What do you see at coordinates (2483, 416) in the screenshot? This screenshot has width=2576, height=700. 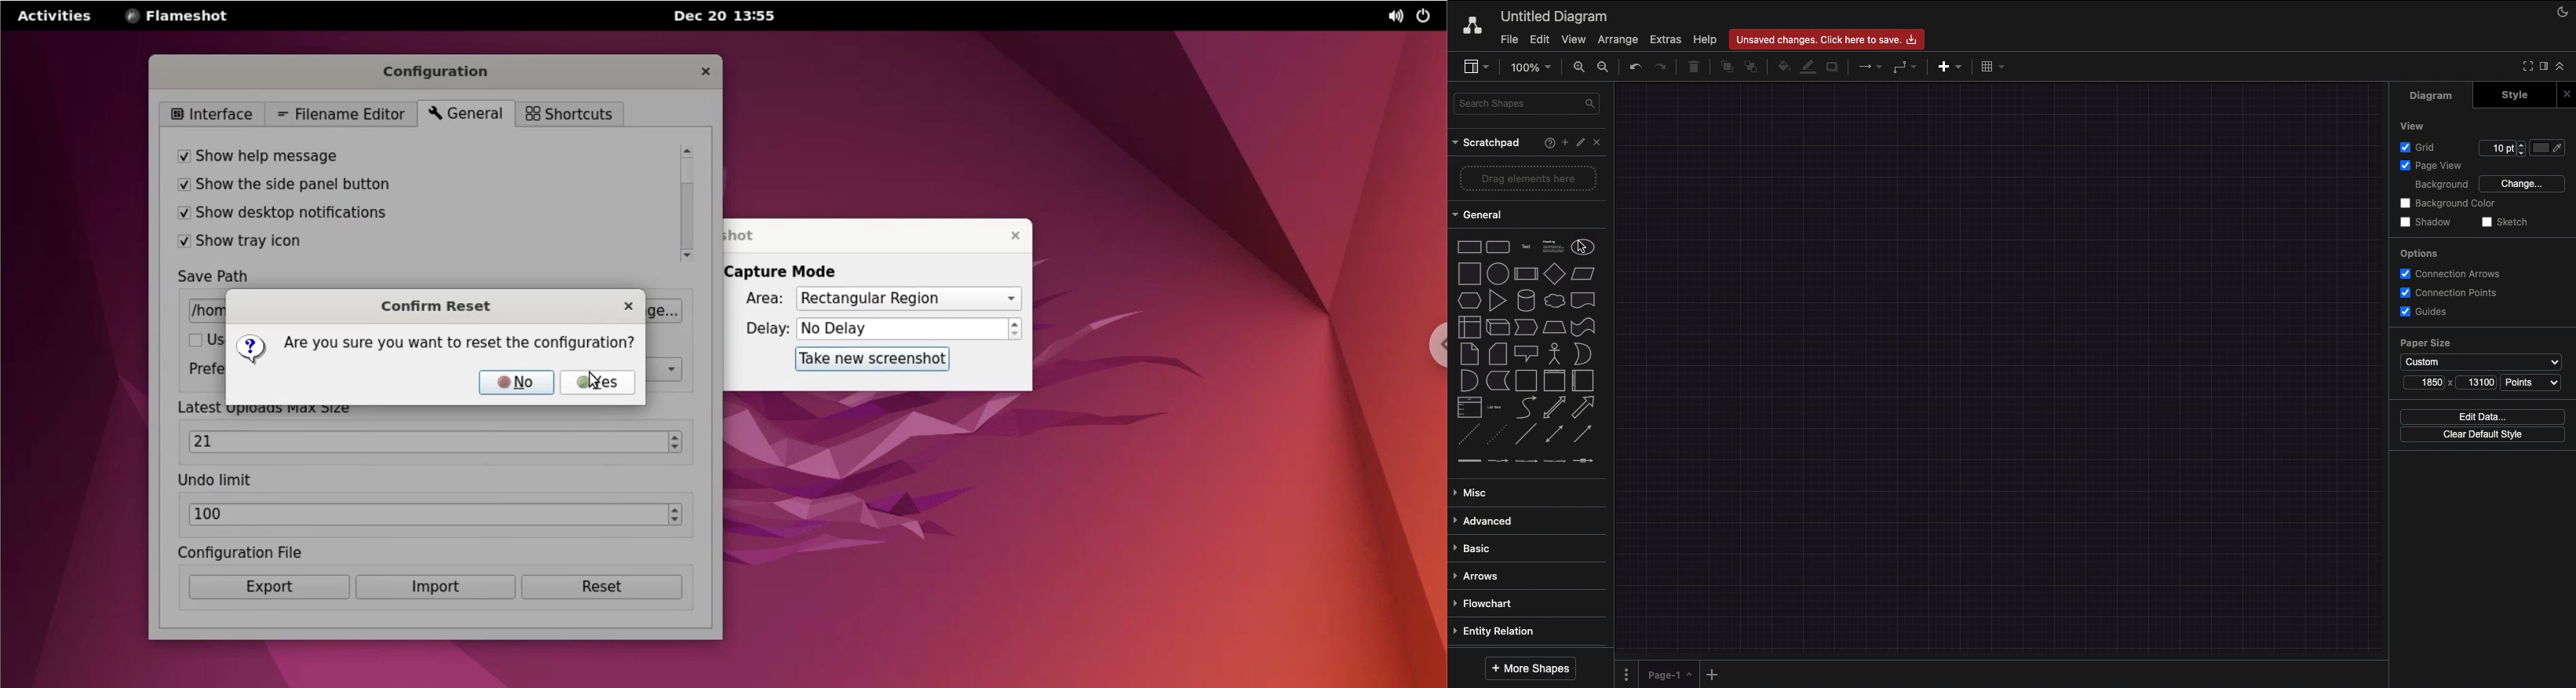 I see `Edit data` at bounding box center [2483, 416].